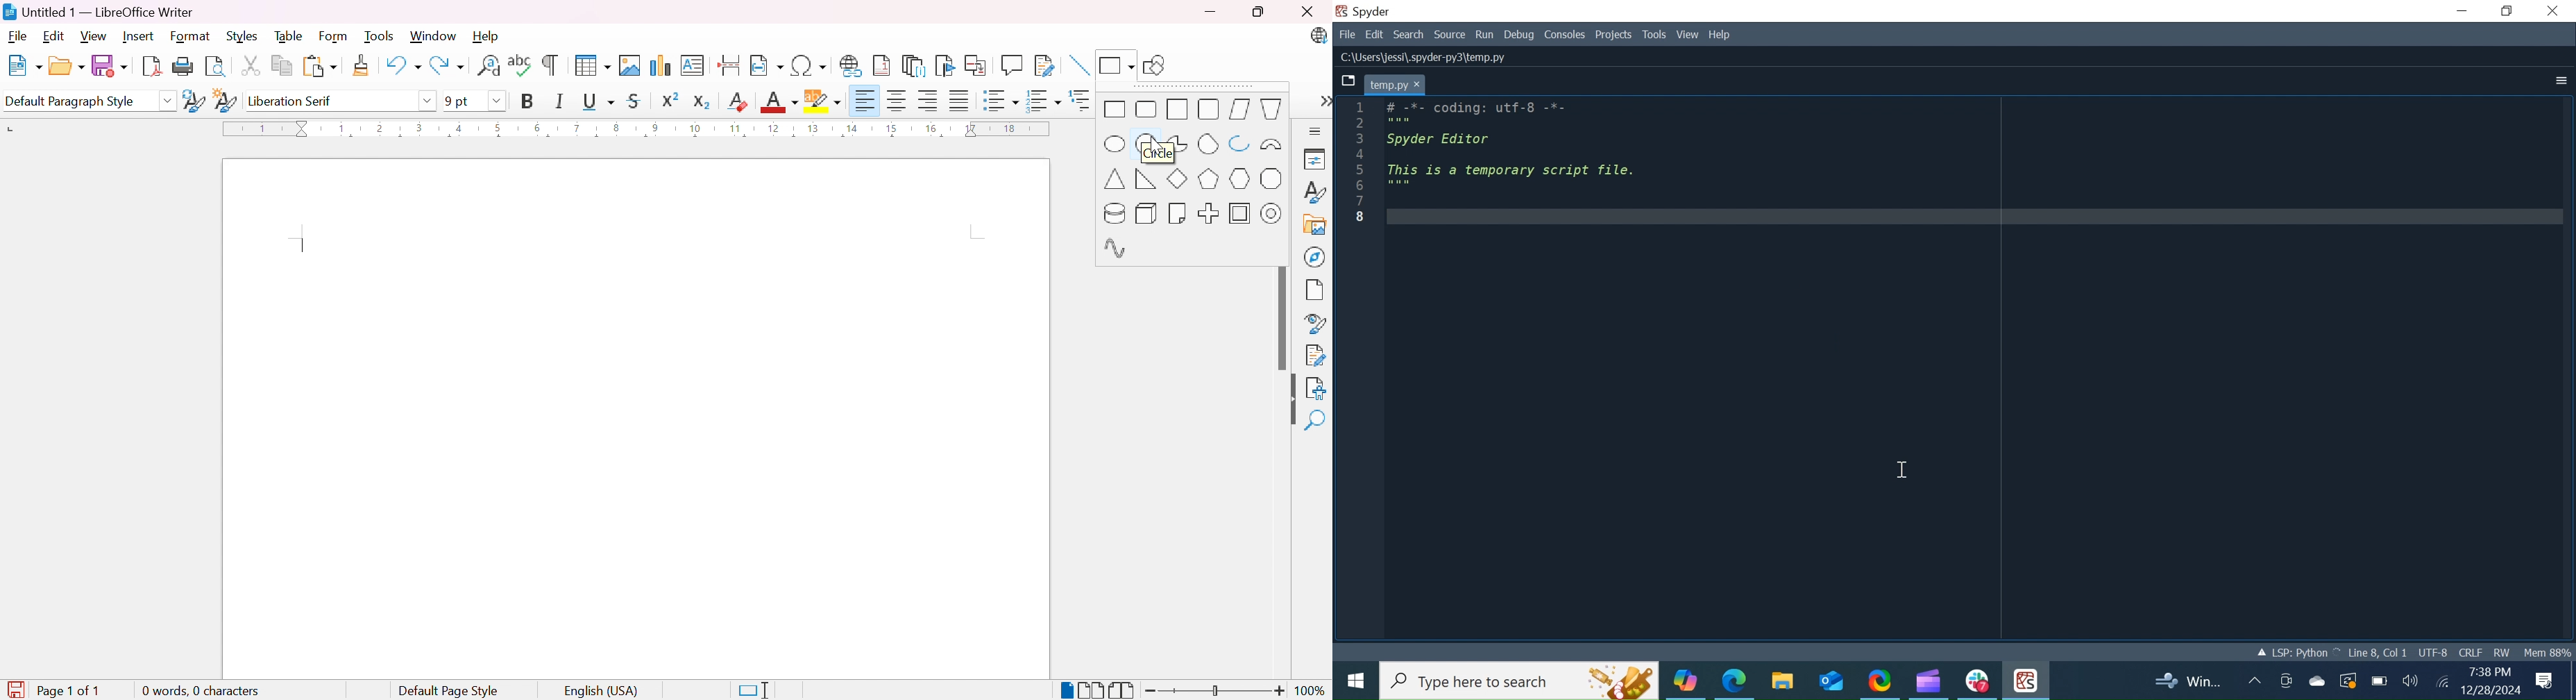 This screenshot has width=2576, height=700. I want to click on Default Page Style, so click(448, 692).